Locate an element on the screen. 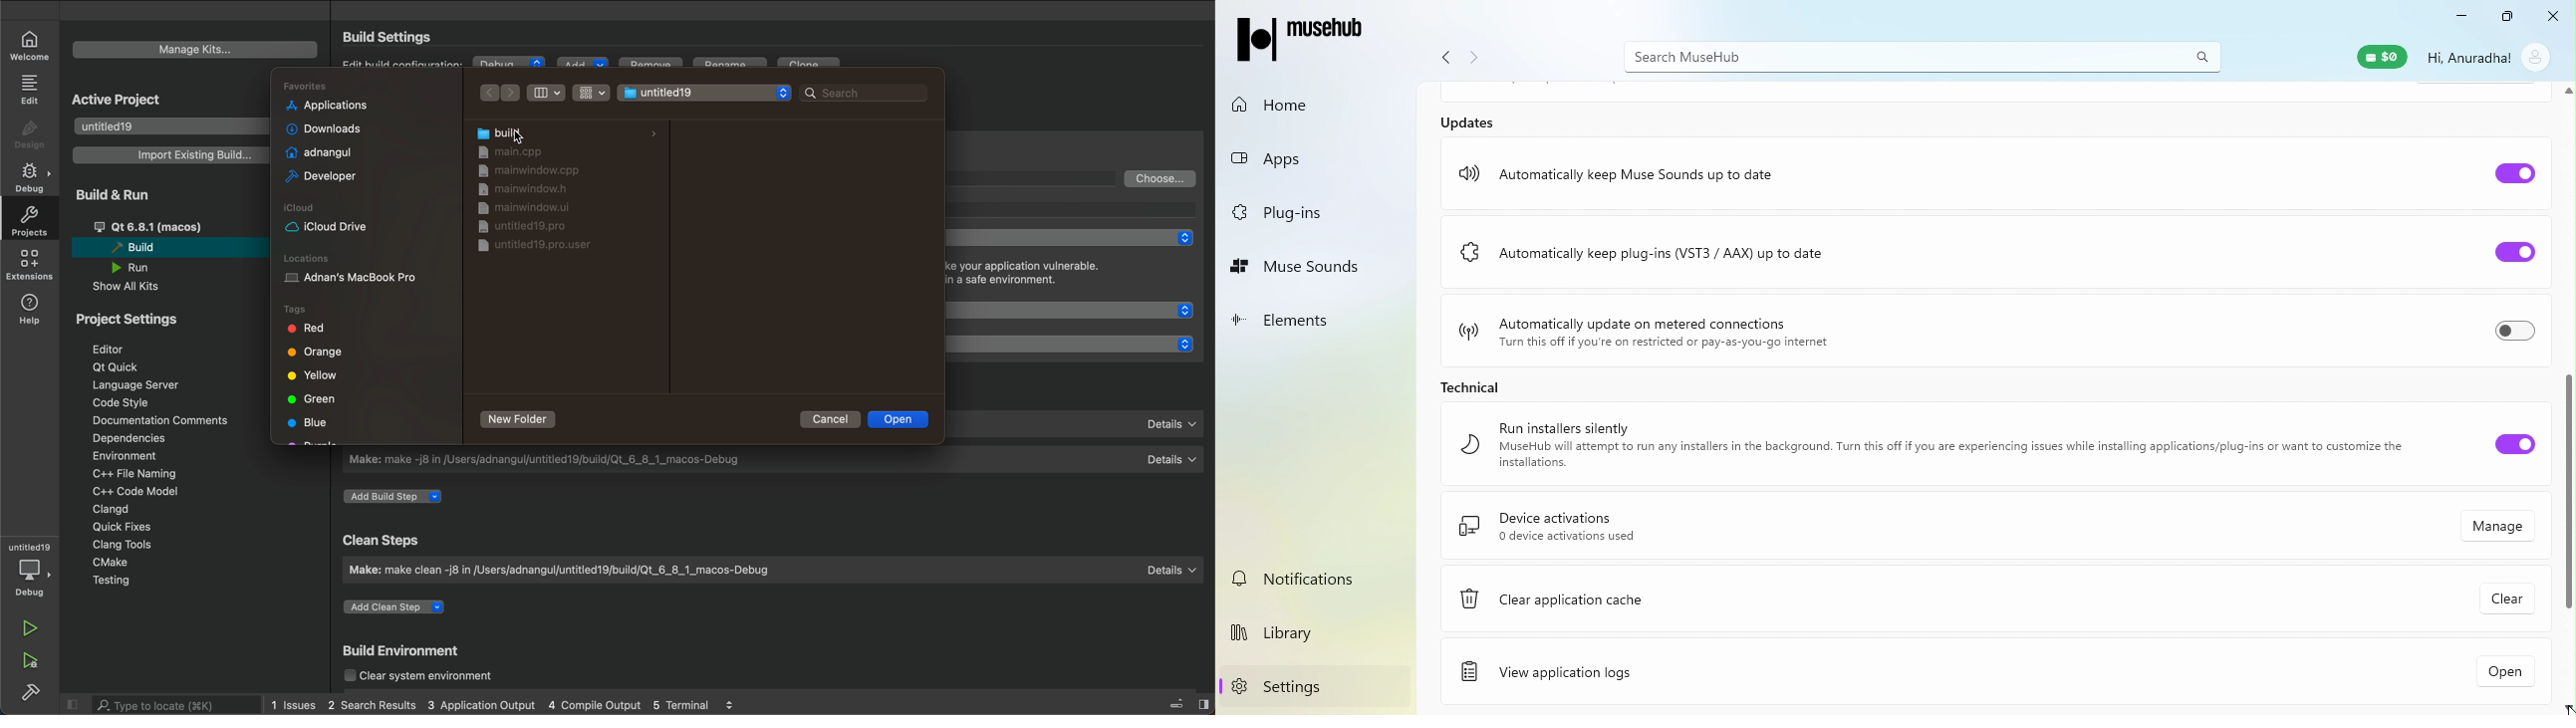 The width and height of the screenshot is (2576, 728). account is located at coordinates (2537, 57).